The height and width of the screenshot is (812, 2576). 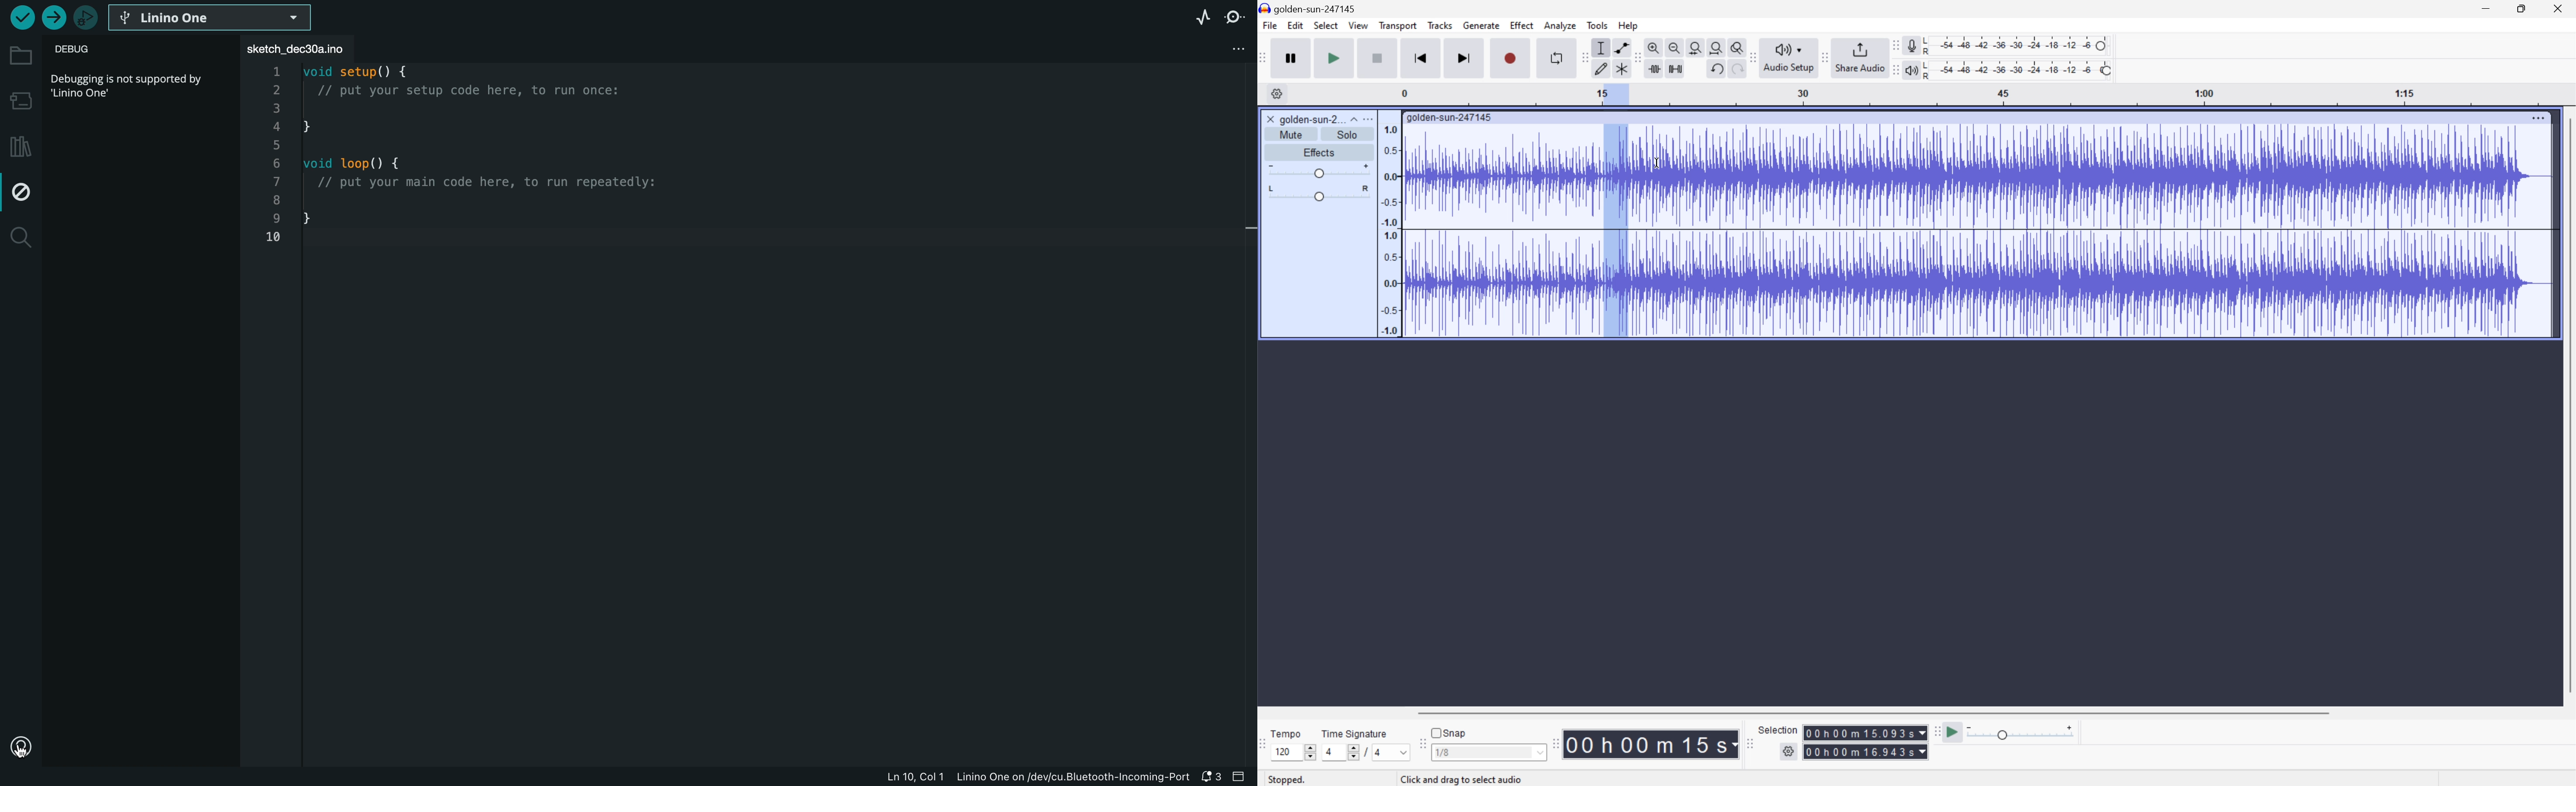 What do you see at coordinates (1378, 60) in the screenshot?
I see `Stop` at bounding box center [1378, 60].